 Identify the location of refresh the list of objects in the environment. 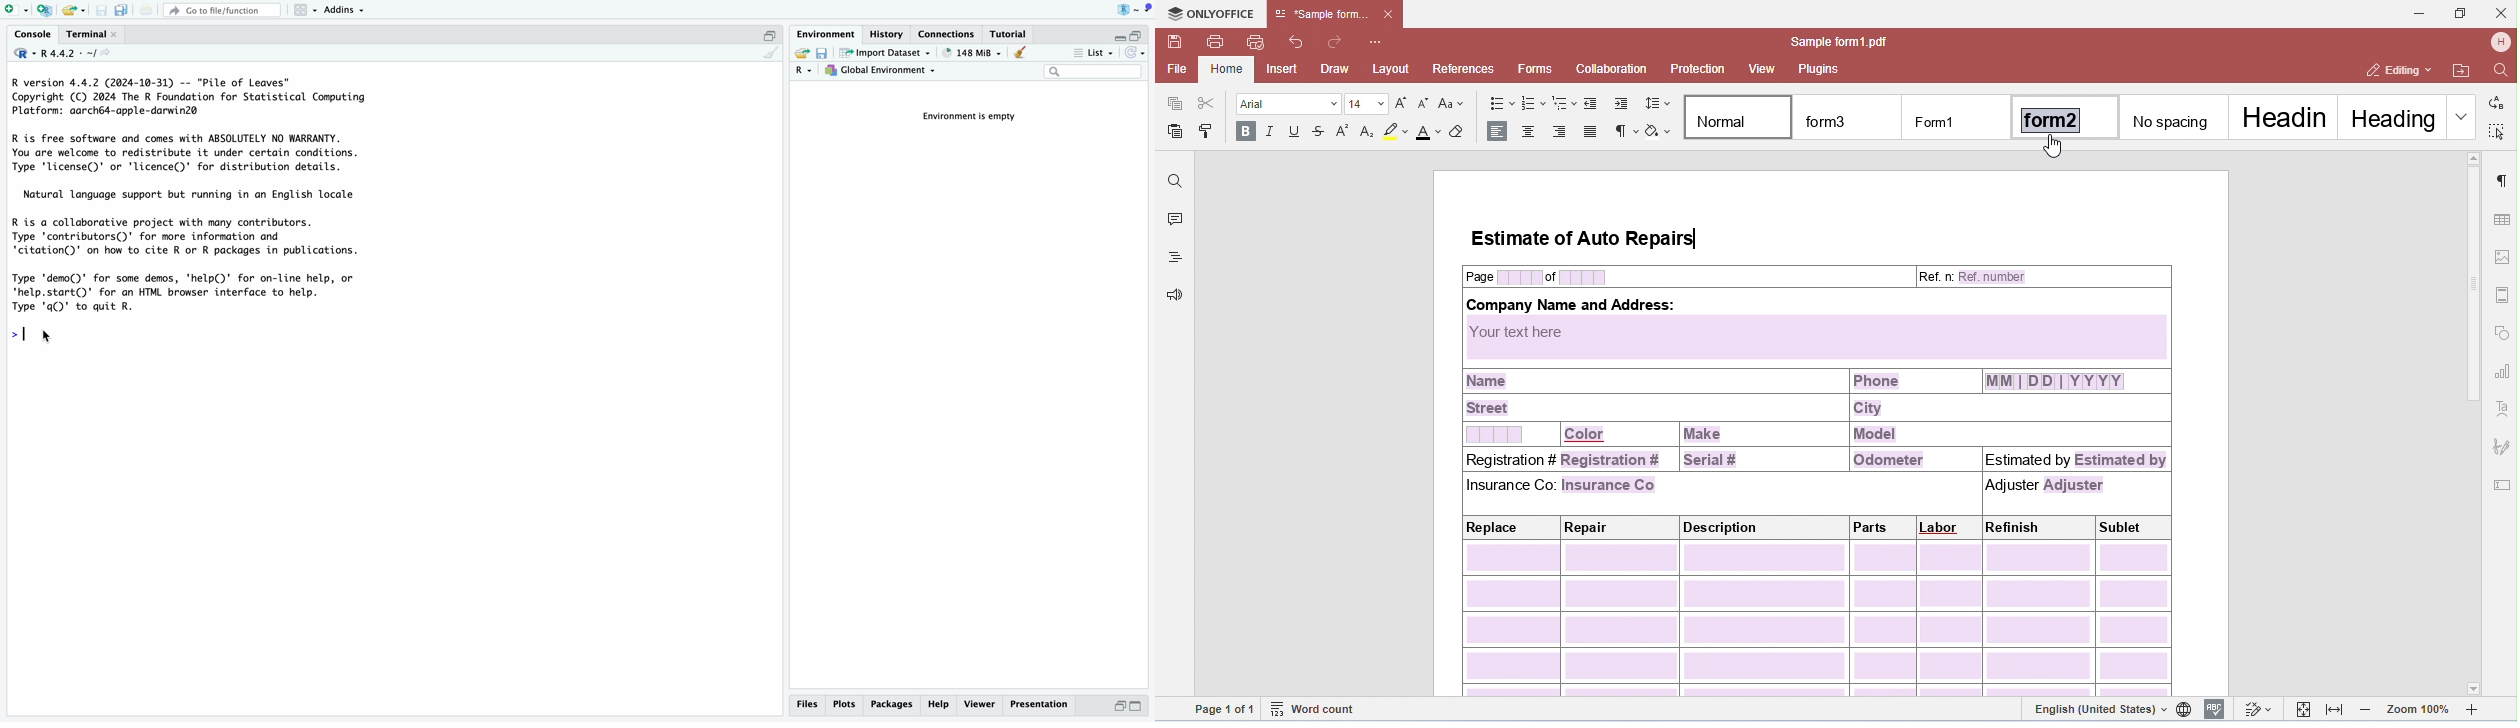
(1137, 55).